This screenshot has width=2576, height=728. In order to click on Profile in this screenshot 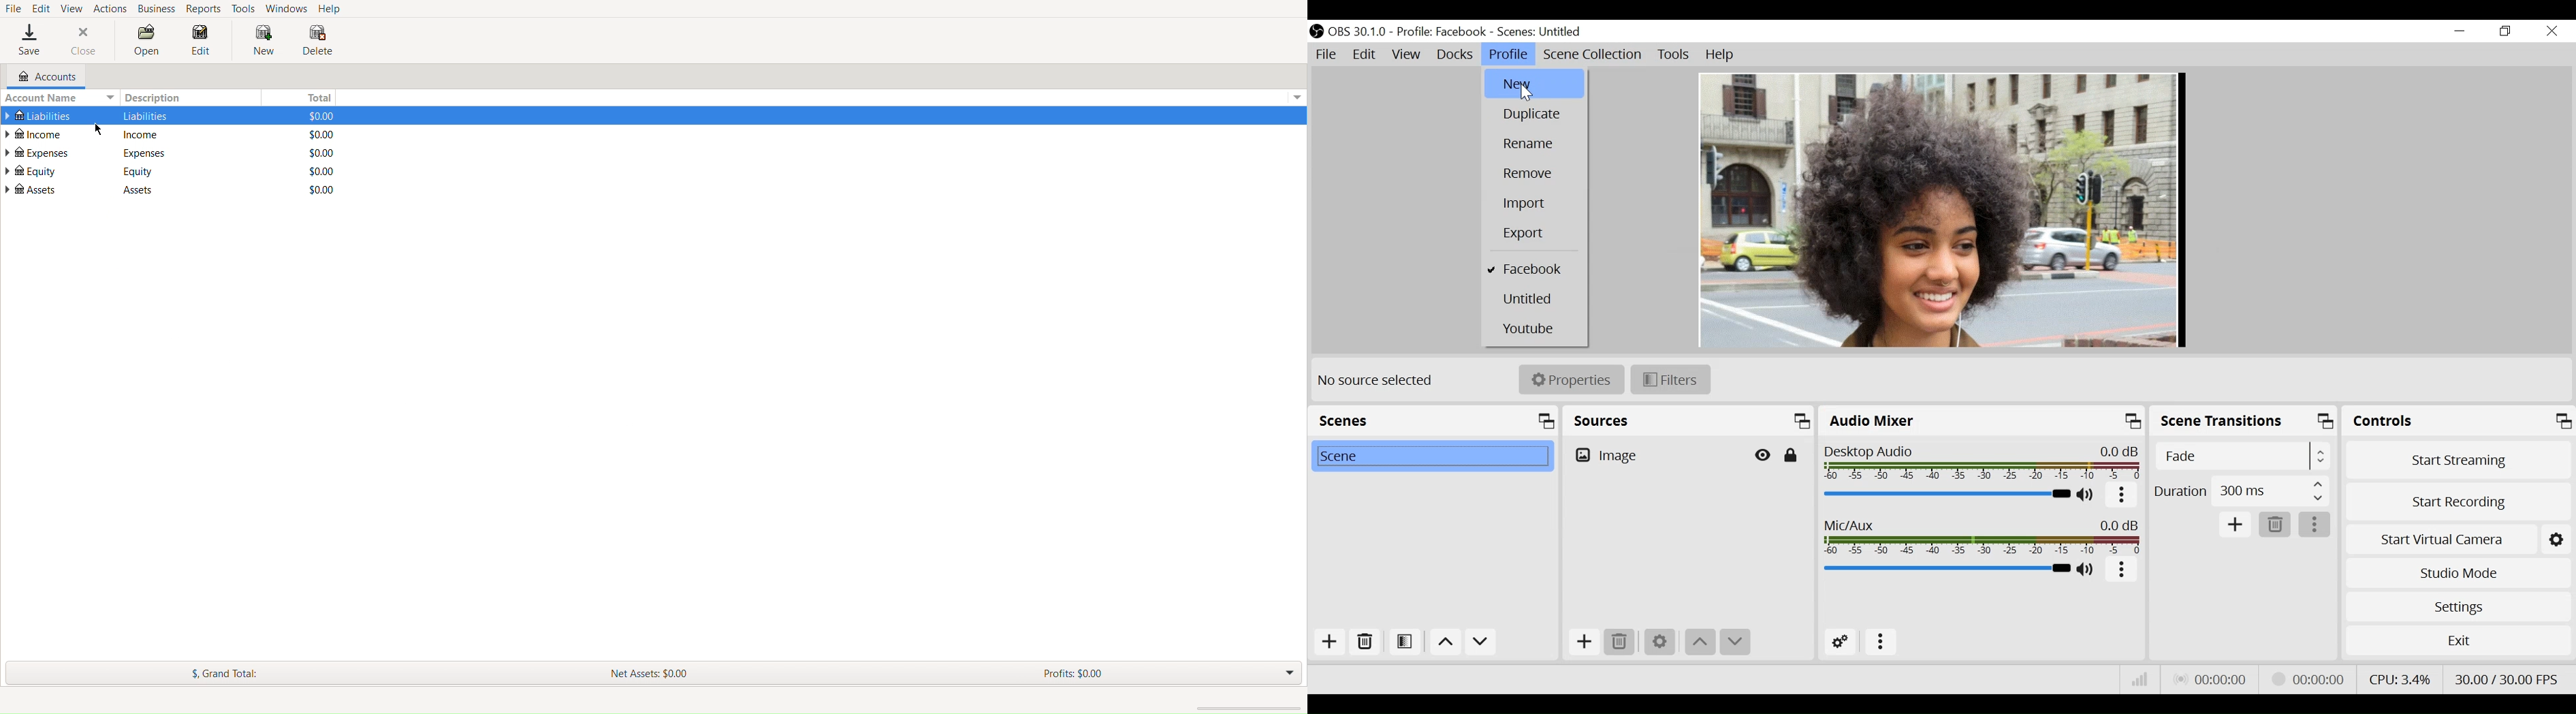, I will do `click(1508, 54)`.